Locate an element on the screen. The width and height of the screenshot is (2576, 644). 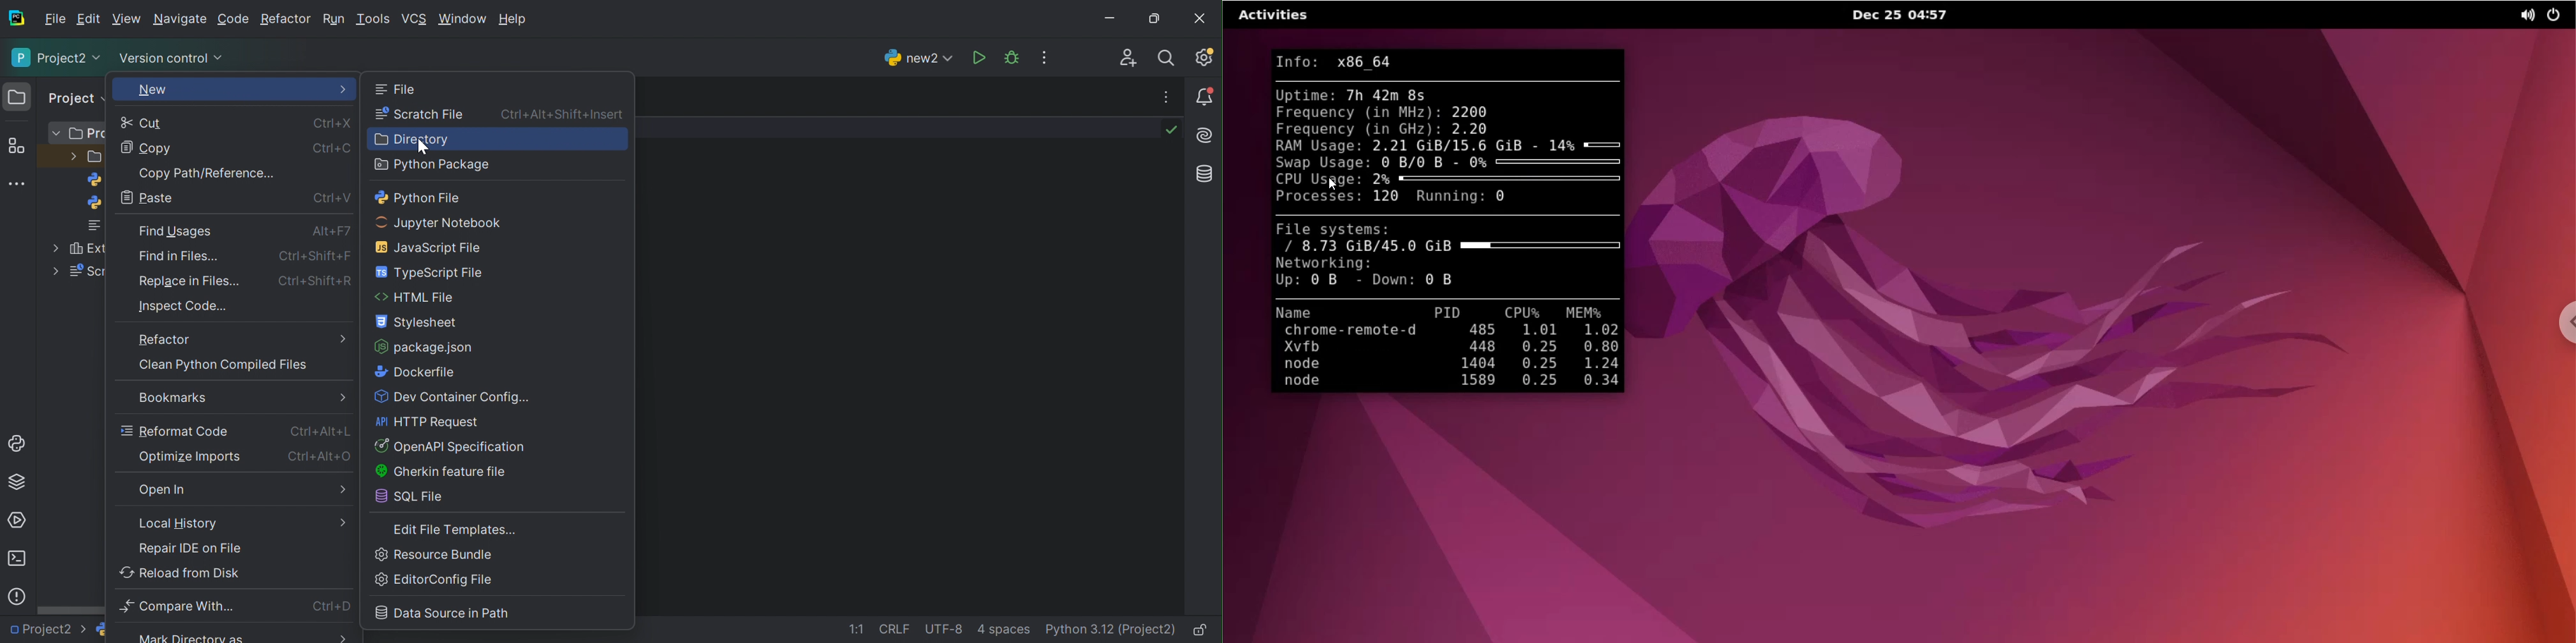
Javascript file is located at coordinates (425, 248).